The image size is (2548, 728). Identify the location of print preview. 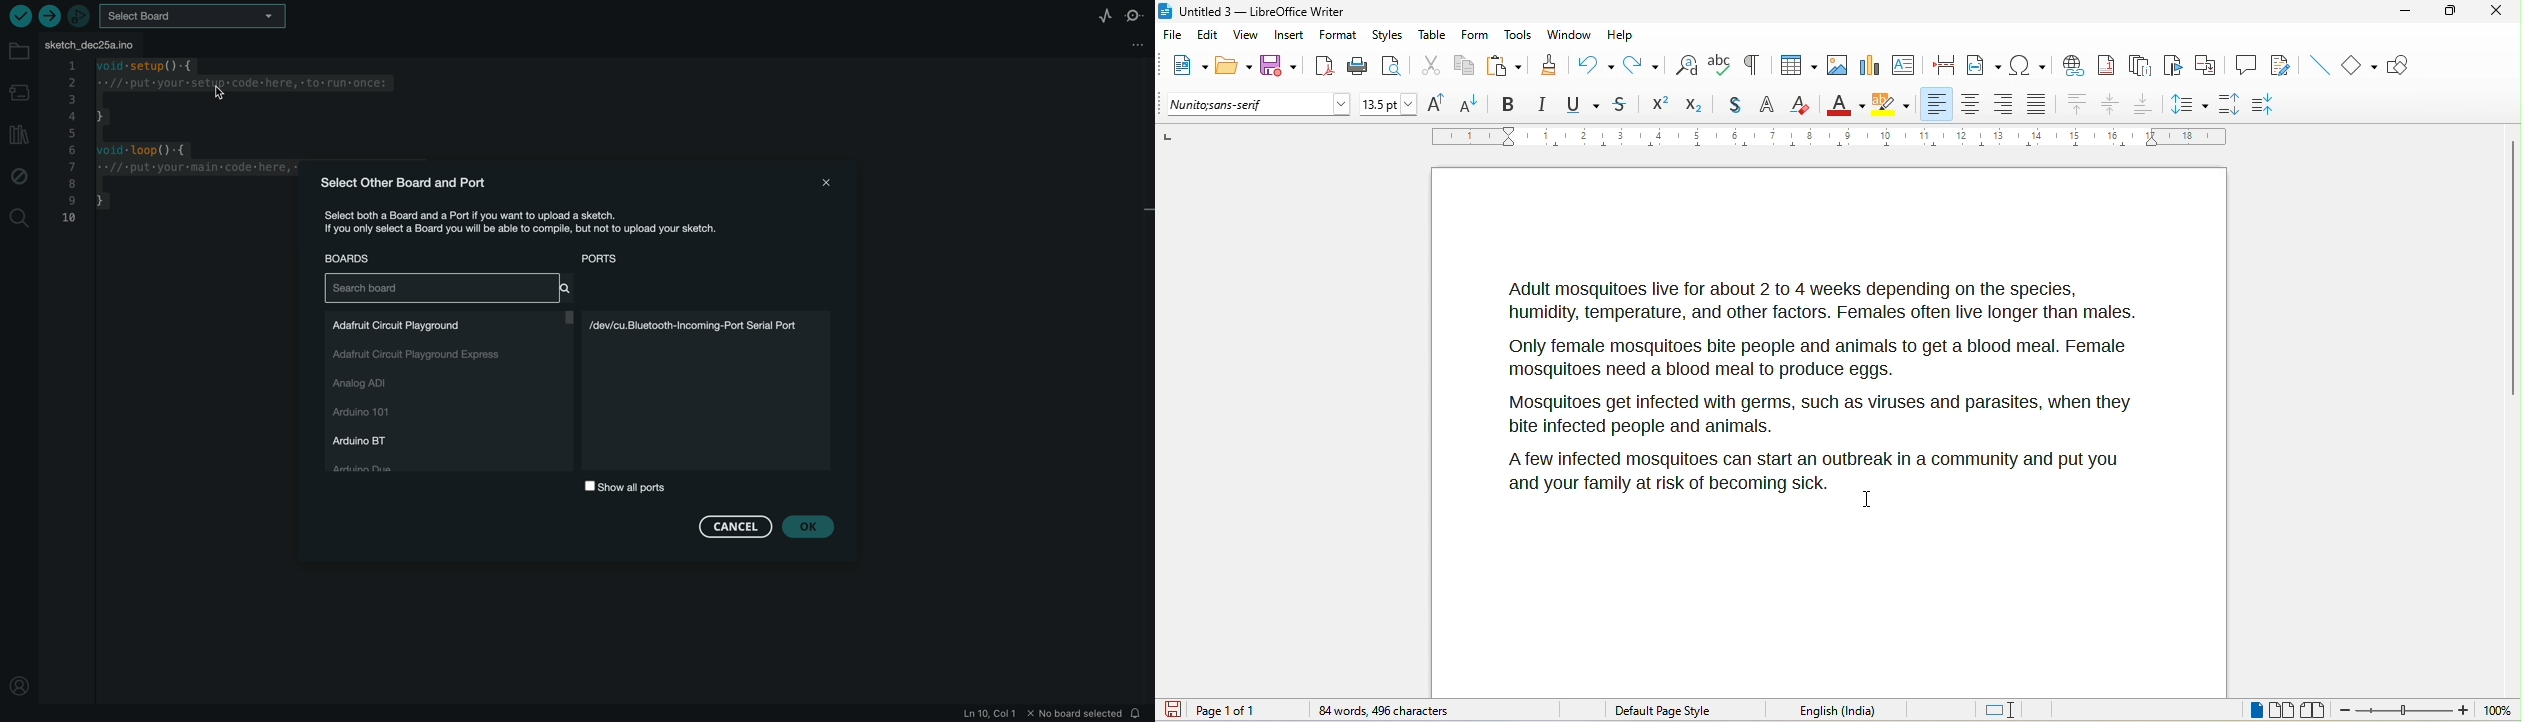
(1396, 66).